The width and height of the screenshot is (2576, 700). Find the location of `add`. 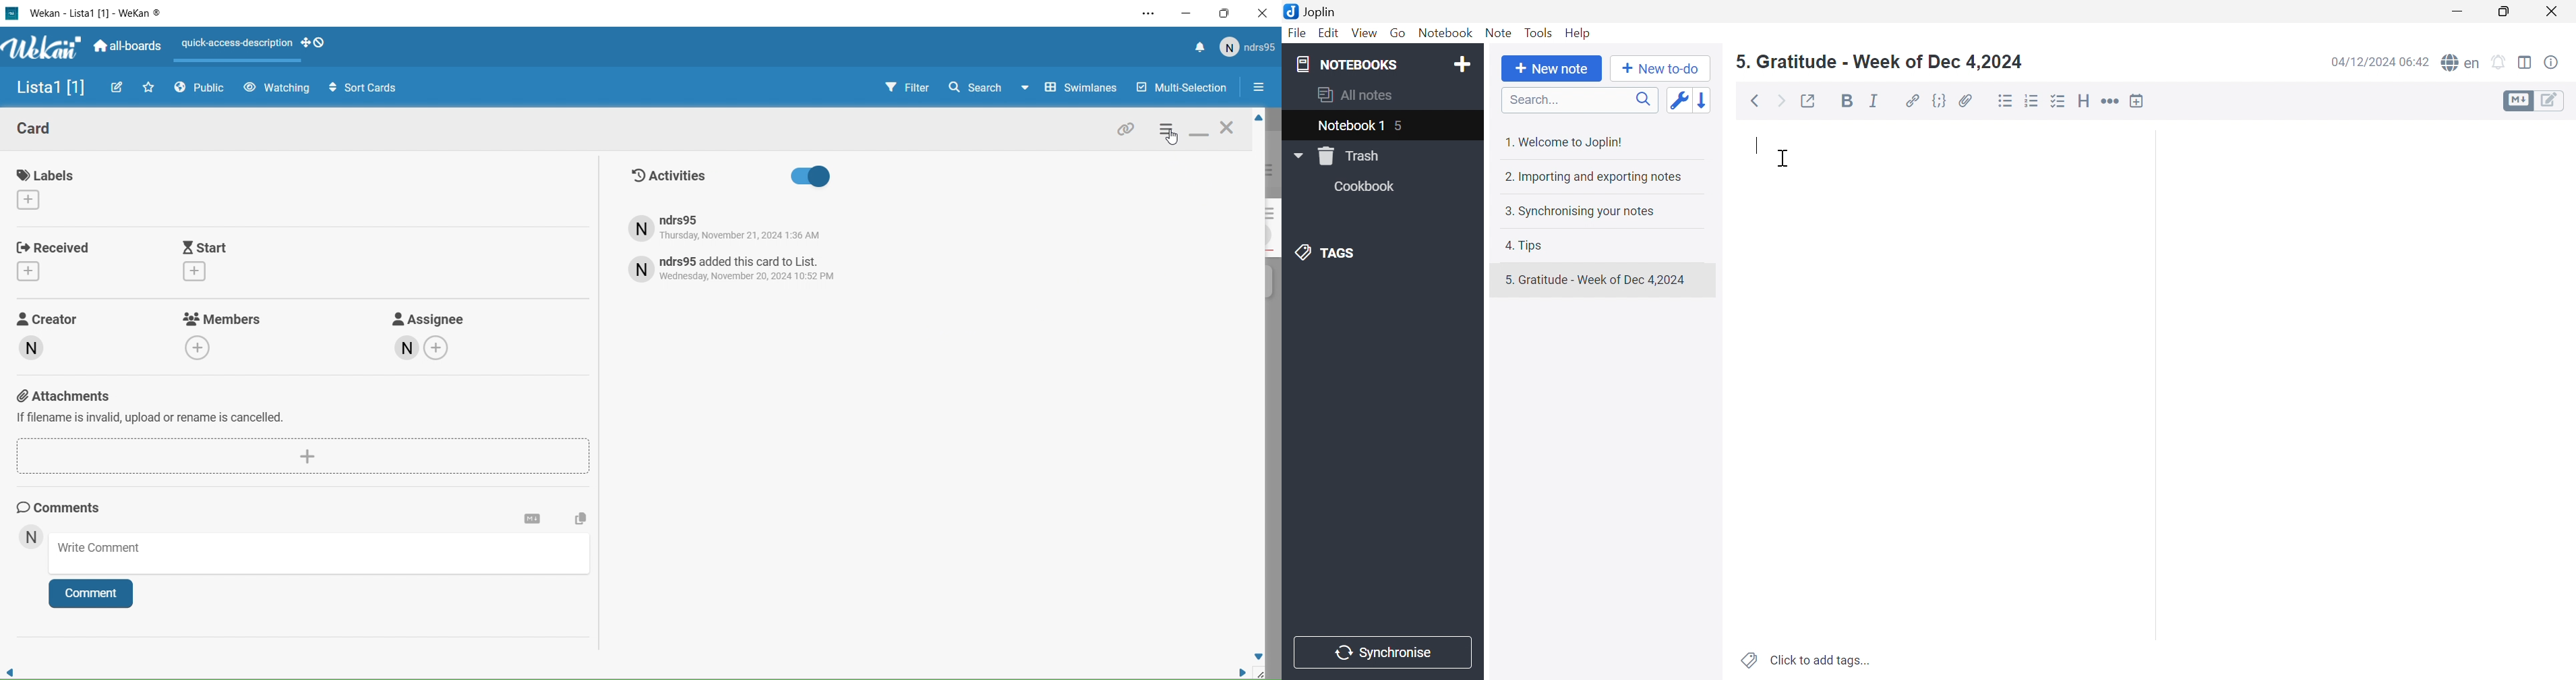

add is located at coordinates (302, 453).